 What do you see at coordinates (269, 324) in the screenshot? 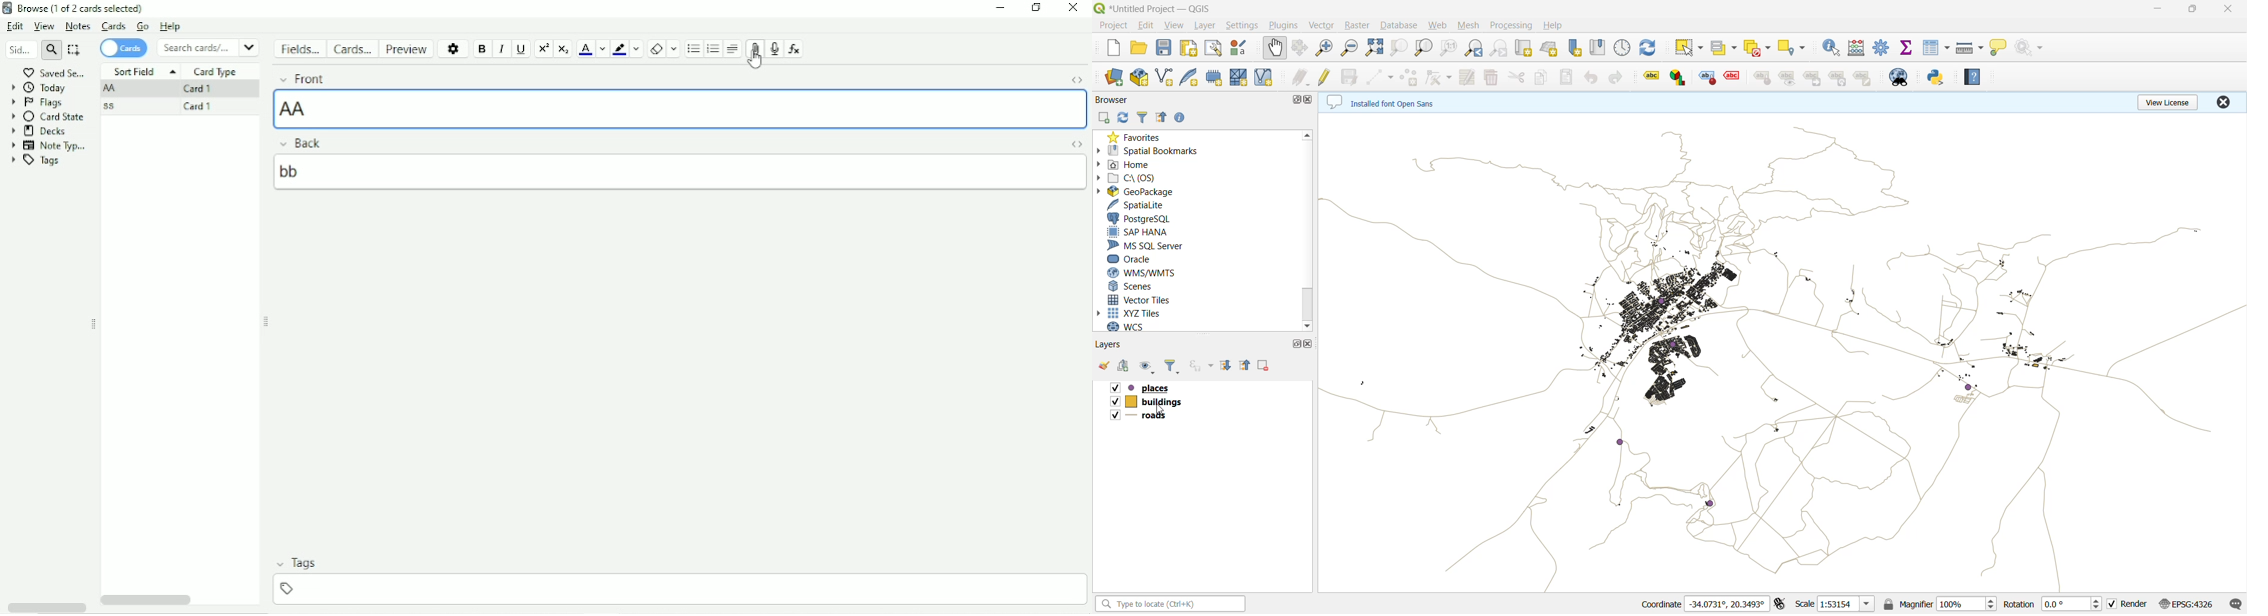
I see `Resize` at bounding box center [269, 324].